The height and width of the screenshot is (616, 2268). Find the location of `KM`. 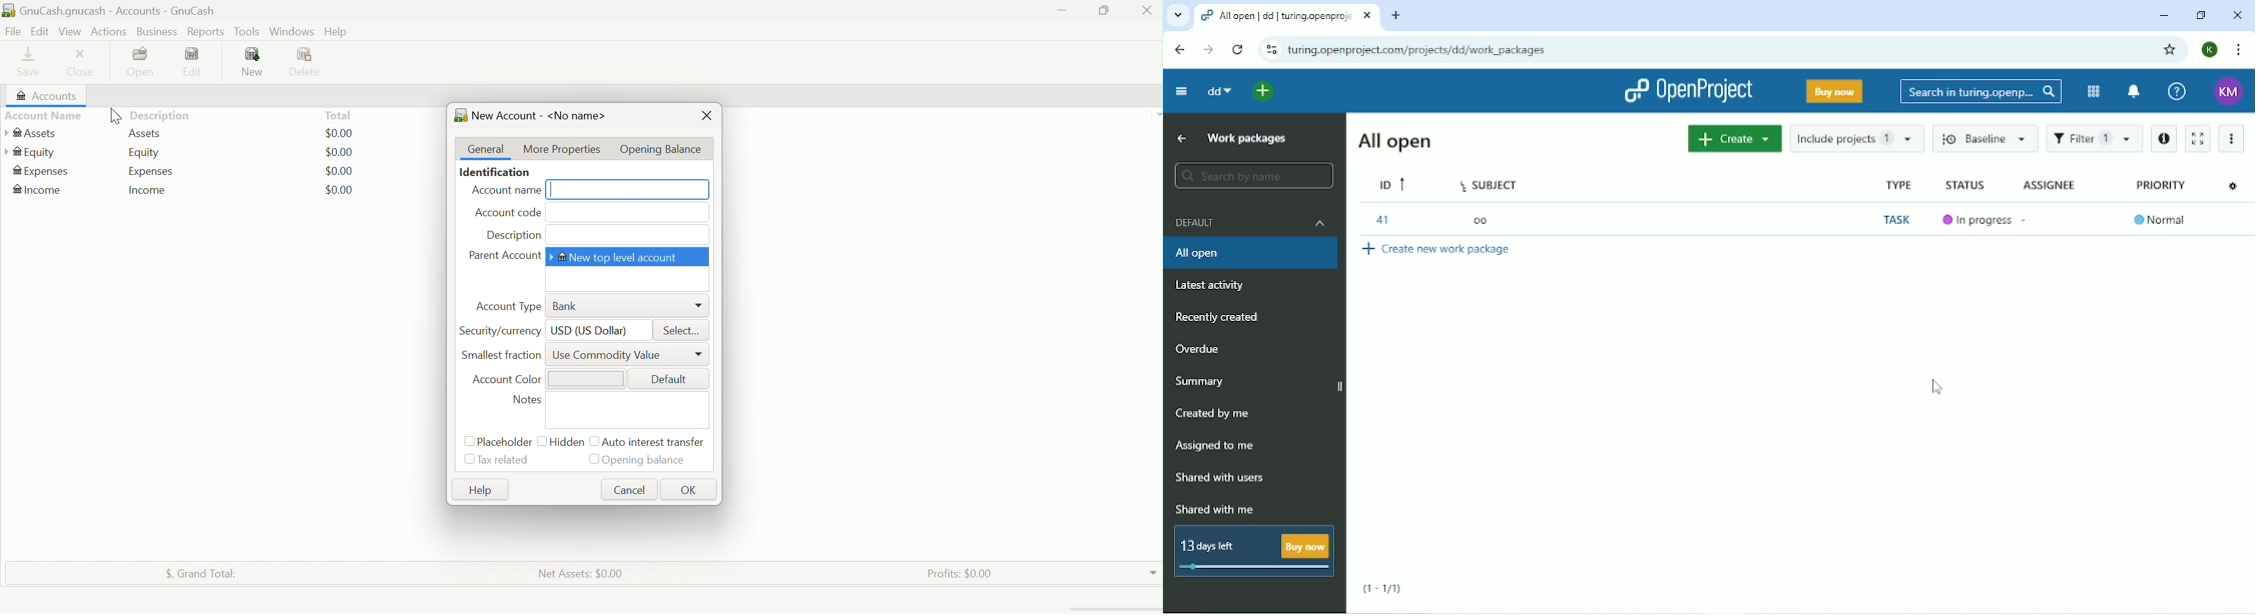

KM is located at coordinates (2227, 92).